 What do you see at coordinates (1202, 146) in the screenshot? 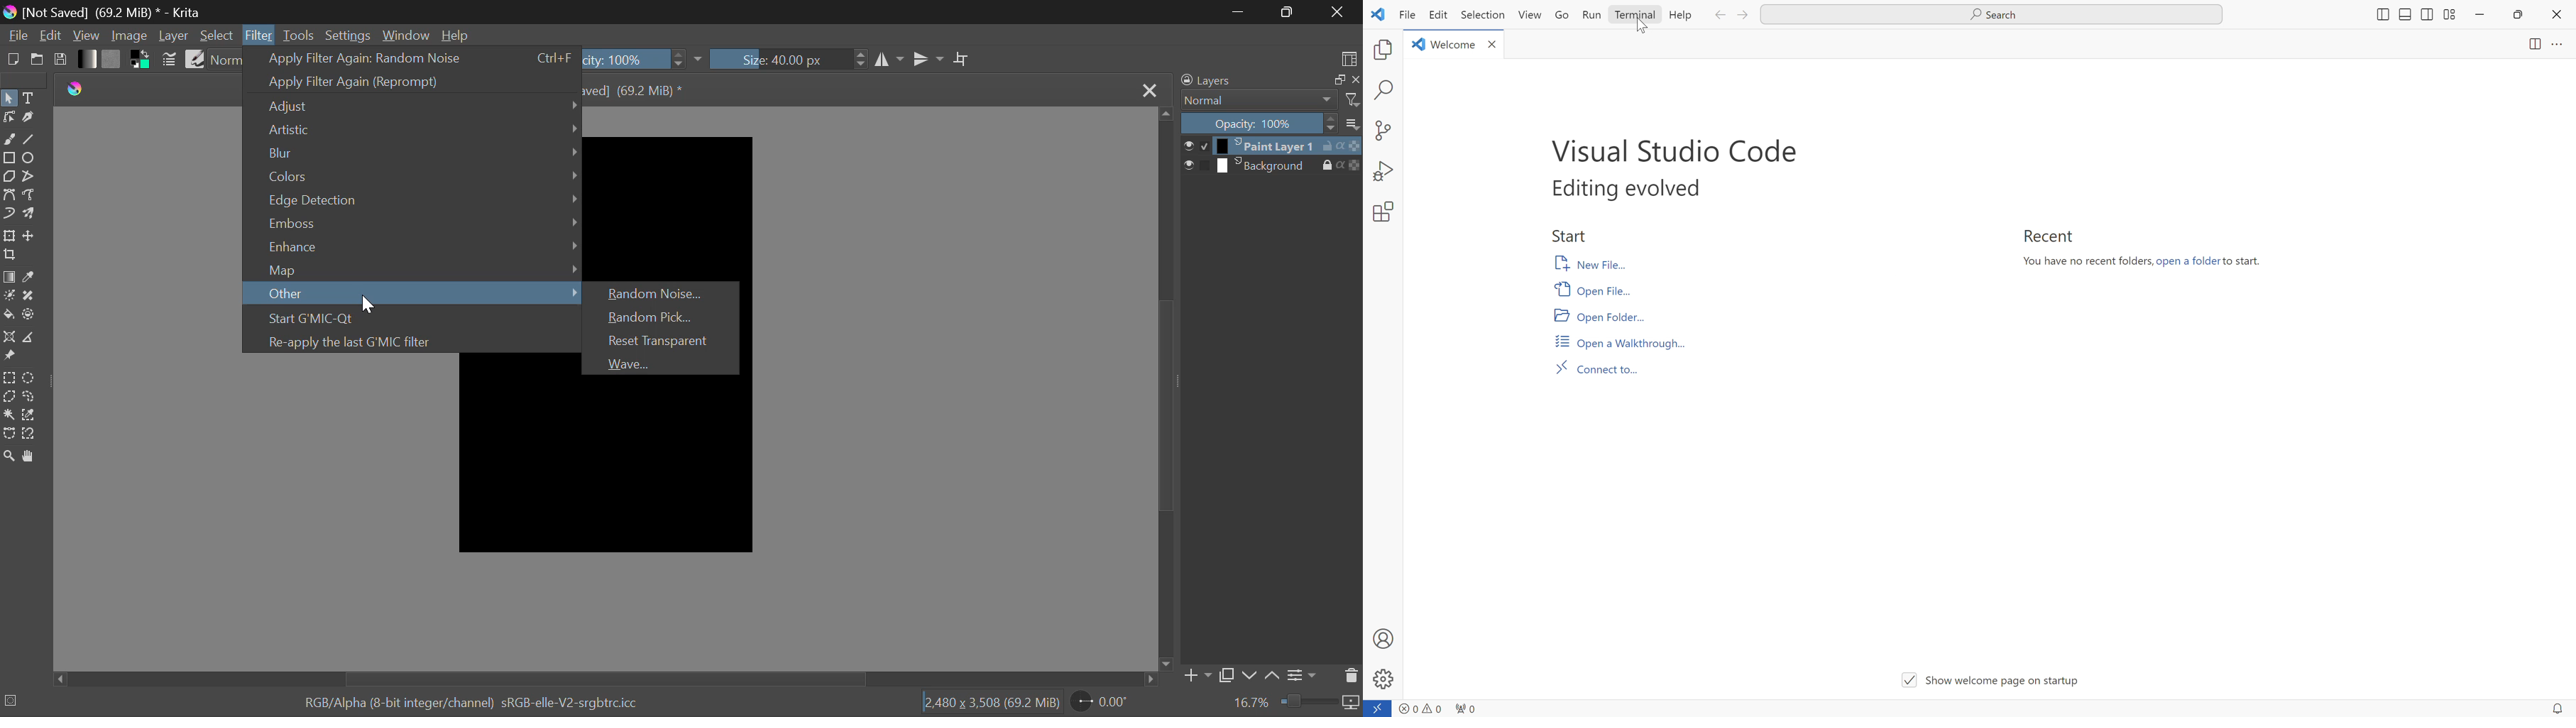
I see `checkbox` at bounding box center [1202, 146].